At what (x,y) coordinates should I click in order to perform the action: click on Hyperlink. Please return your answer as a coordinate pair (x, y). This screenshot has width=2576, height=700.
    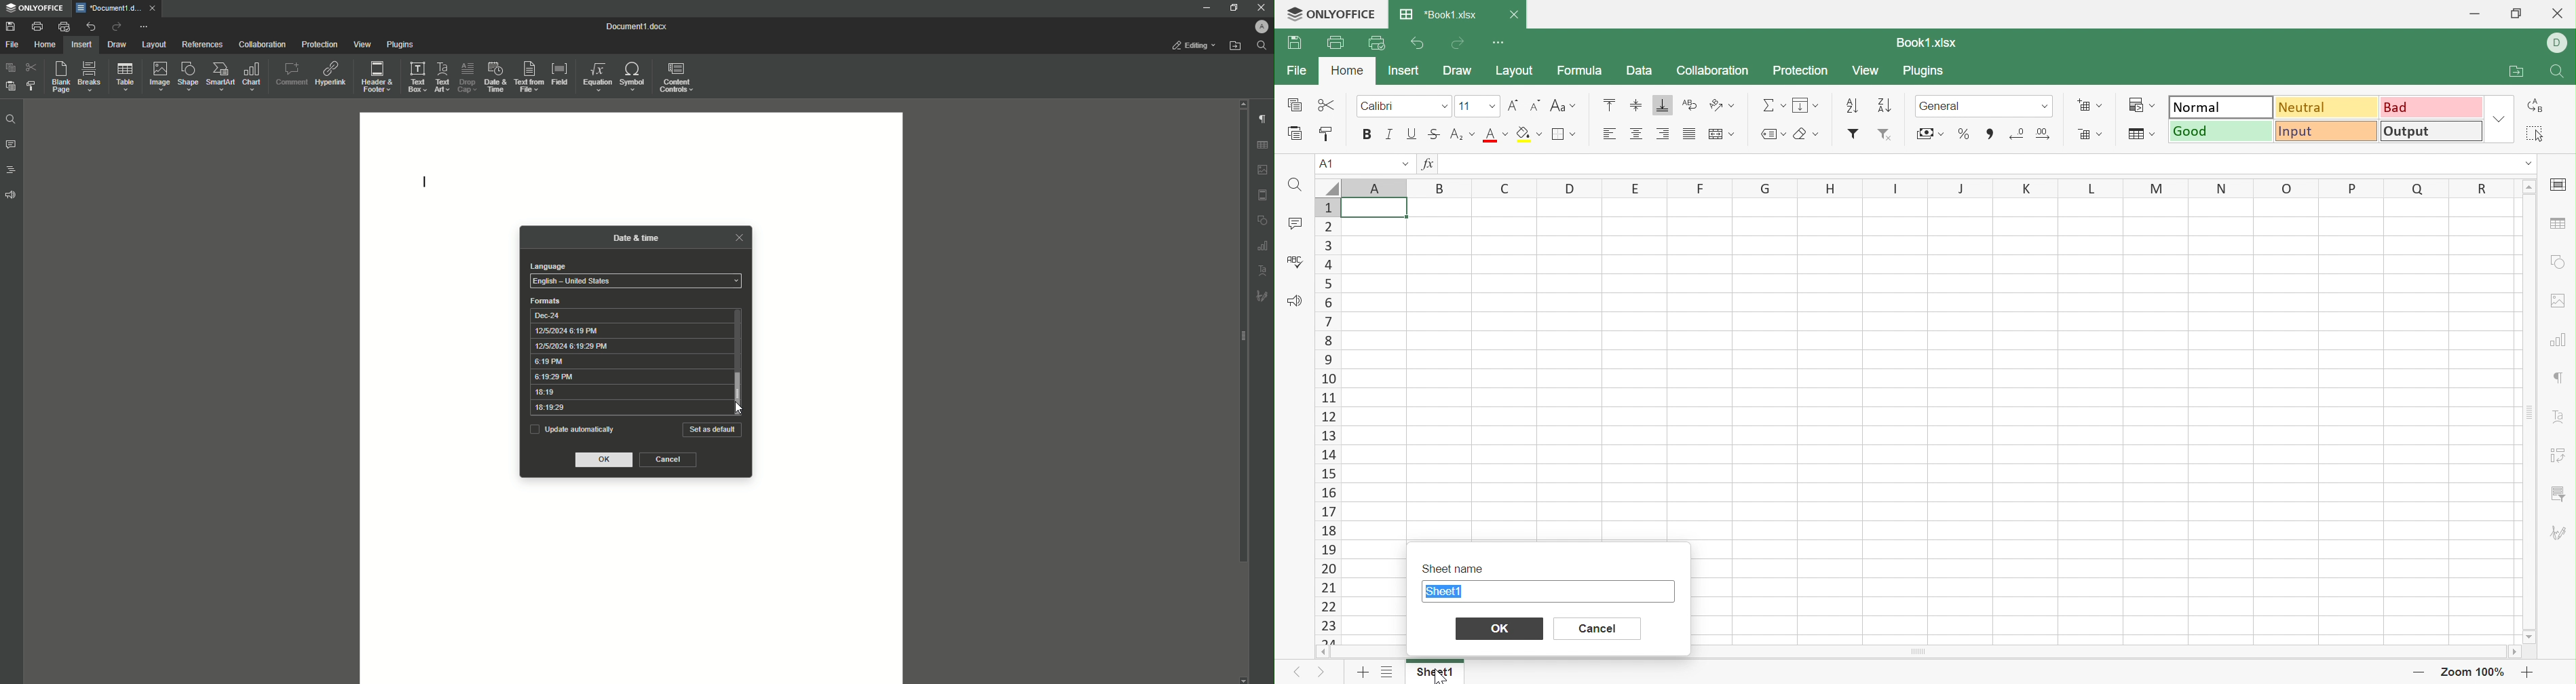
    Looking at the image, I should click on (330, 71).